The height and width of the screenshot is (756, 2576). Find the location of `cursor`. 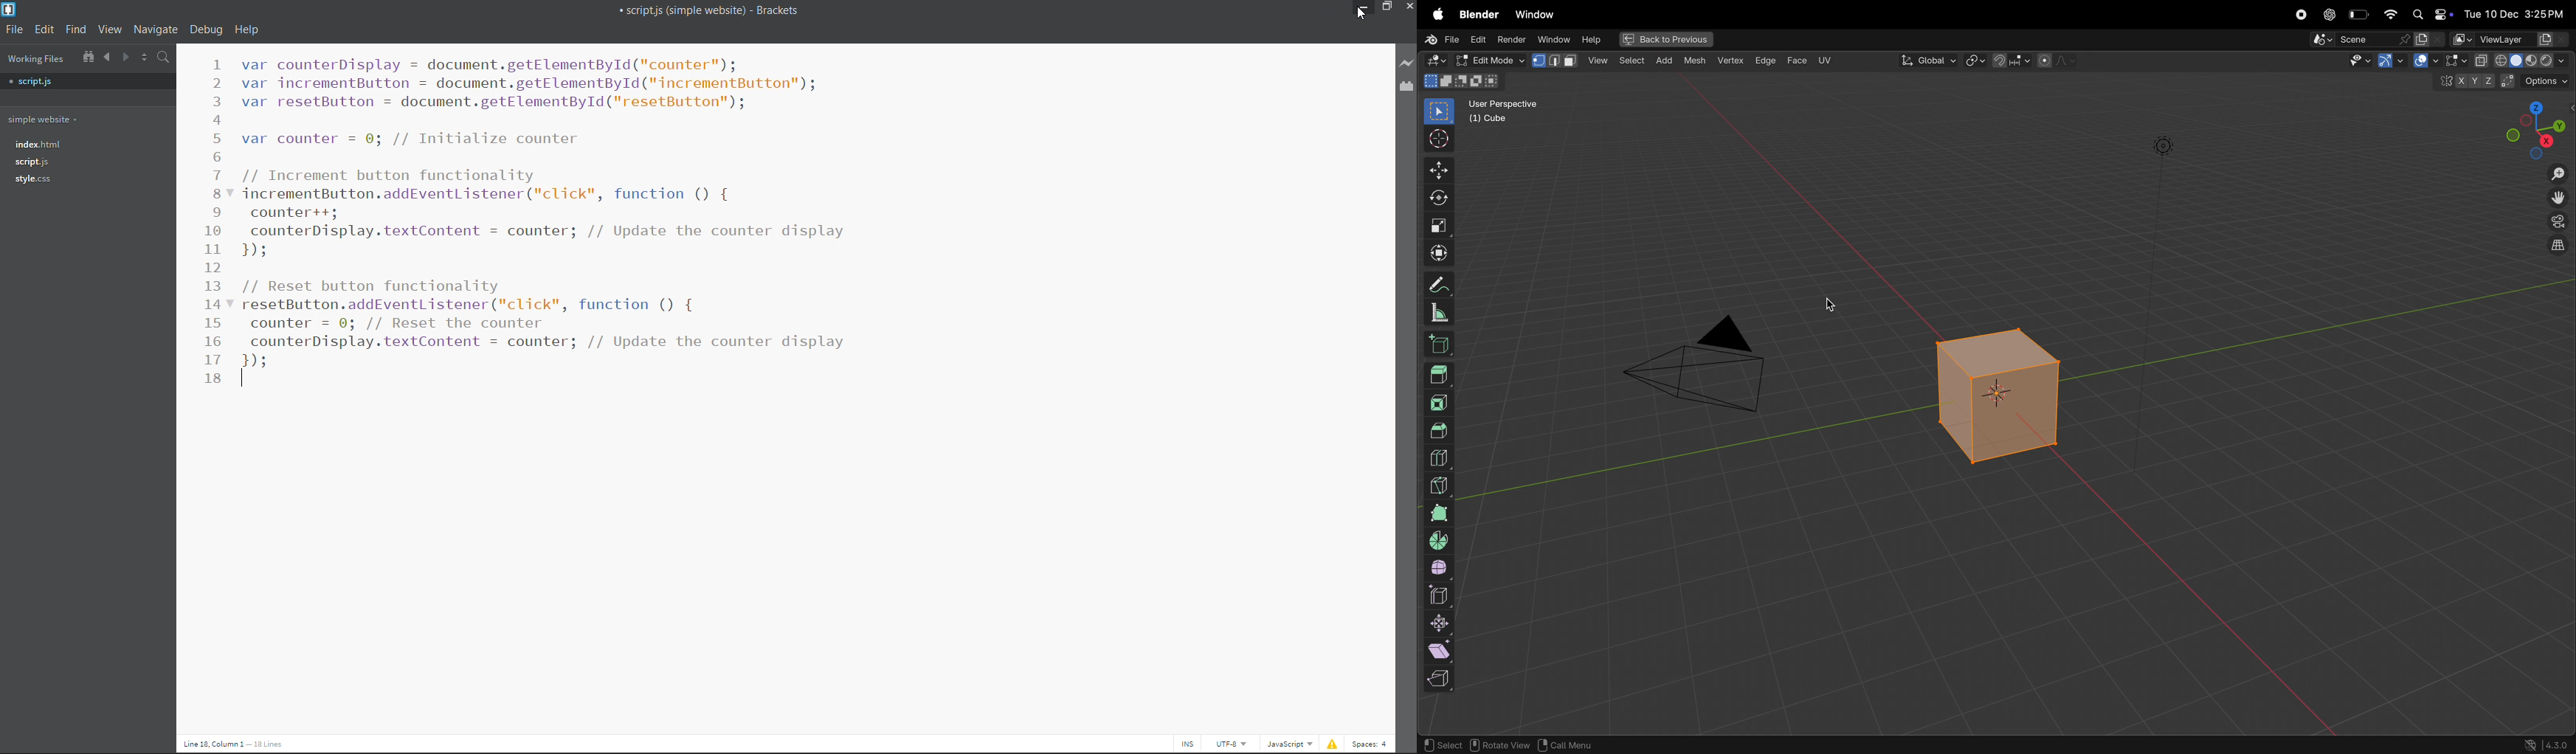

cursor is located at coordinates (1358, 15).